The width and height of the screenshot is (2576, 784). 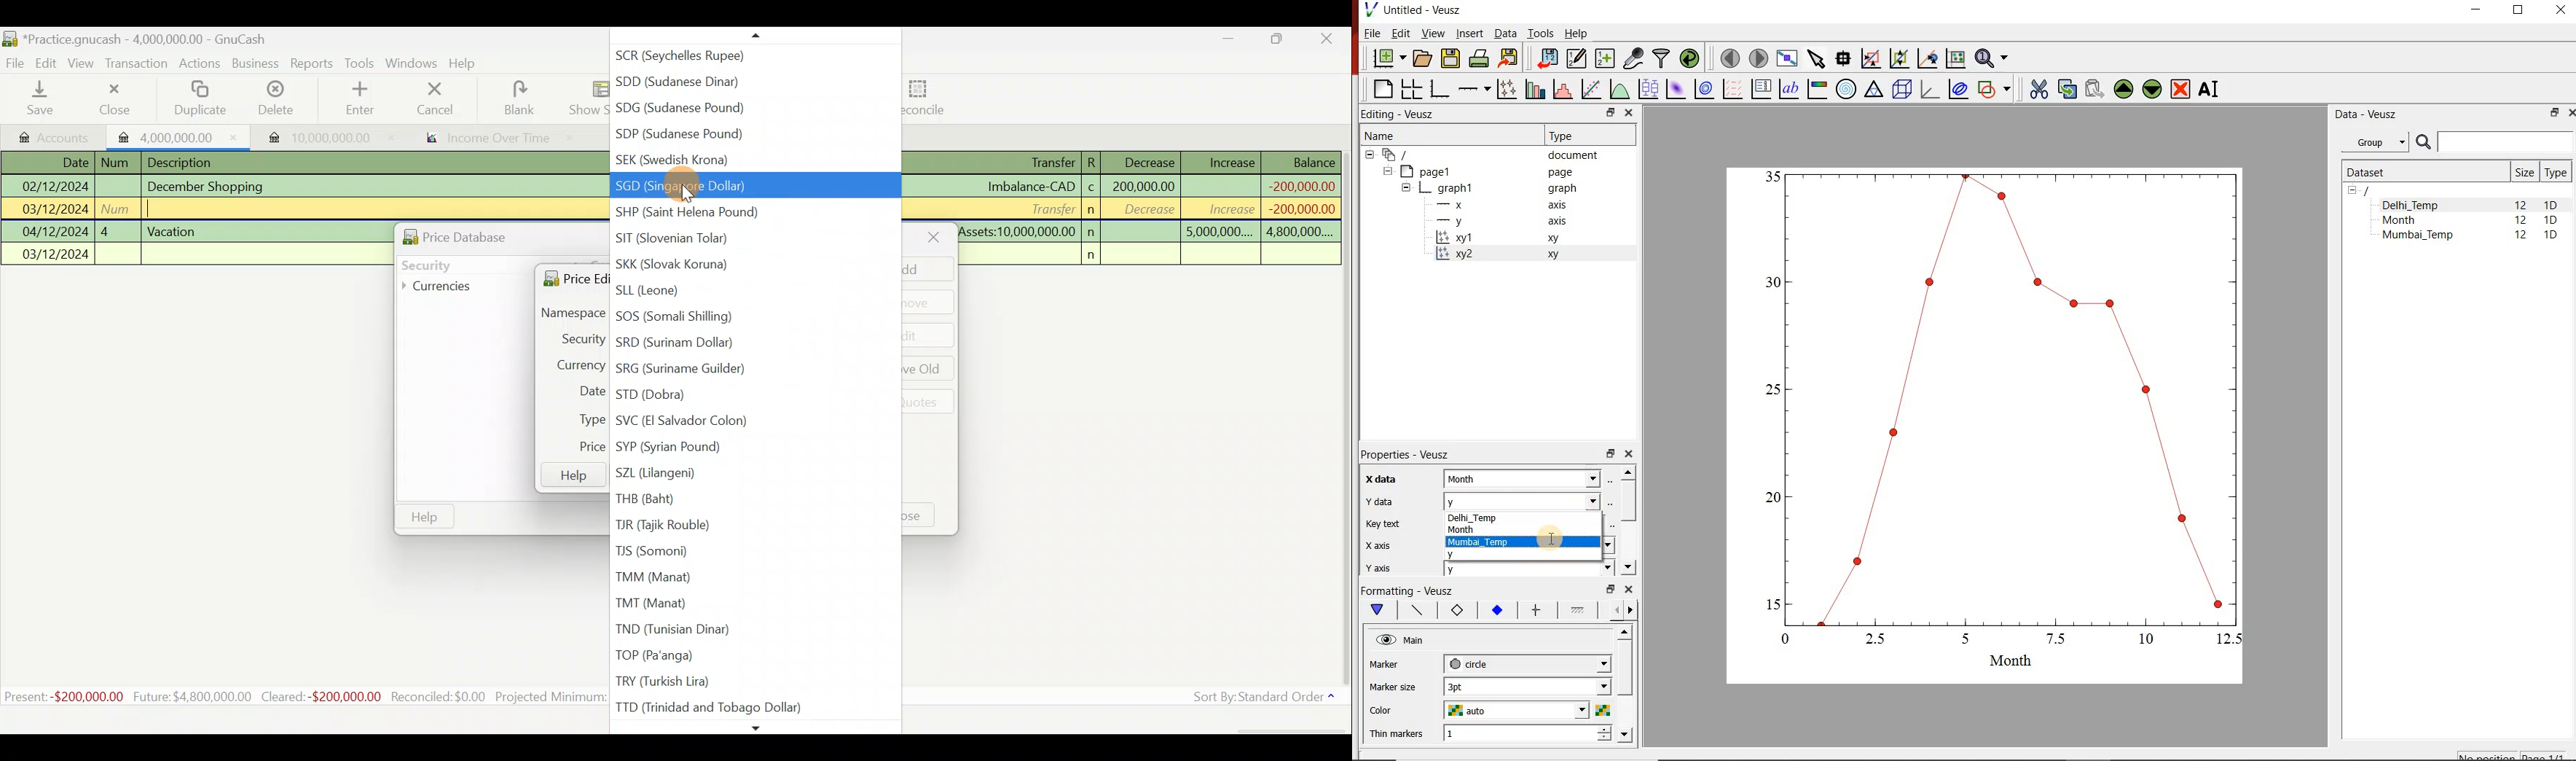 What do you see at coordinates (1092, 189) in the screenshot?
I see `c` at bounding box center [1092, 189].